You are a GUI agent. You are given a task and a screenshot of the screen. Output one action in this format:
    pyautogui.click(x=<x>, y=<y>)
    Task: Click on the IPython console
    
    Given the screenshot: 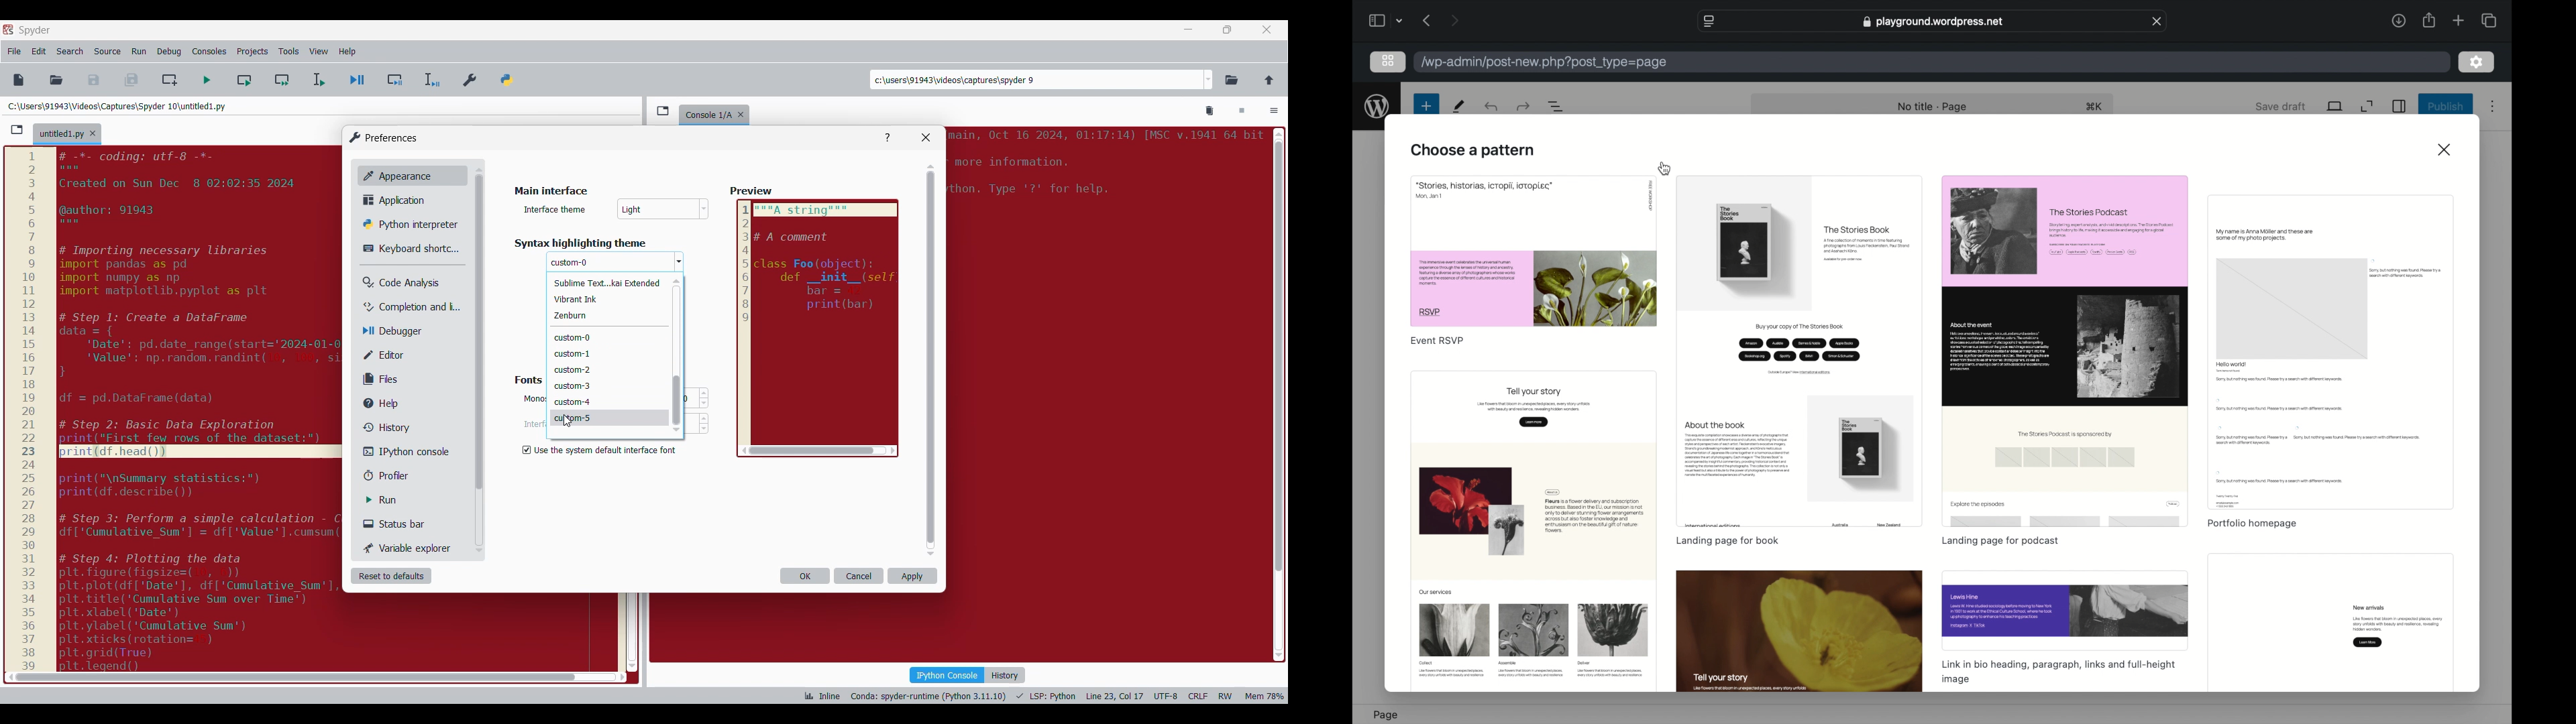 What is the action you would take?
    pyautogui.click(x=947, y=674)
    